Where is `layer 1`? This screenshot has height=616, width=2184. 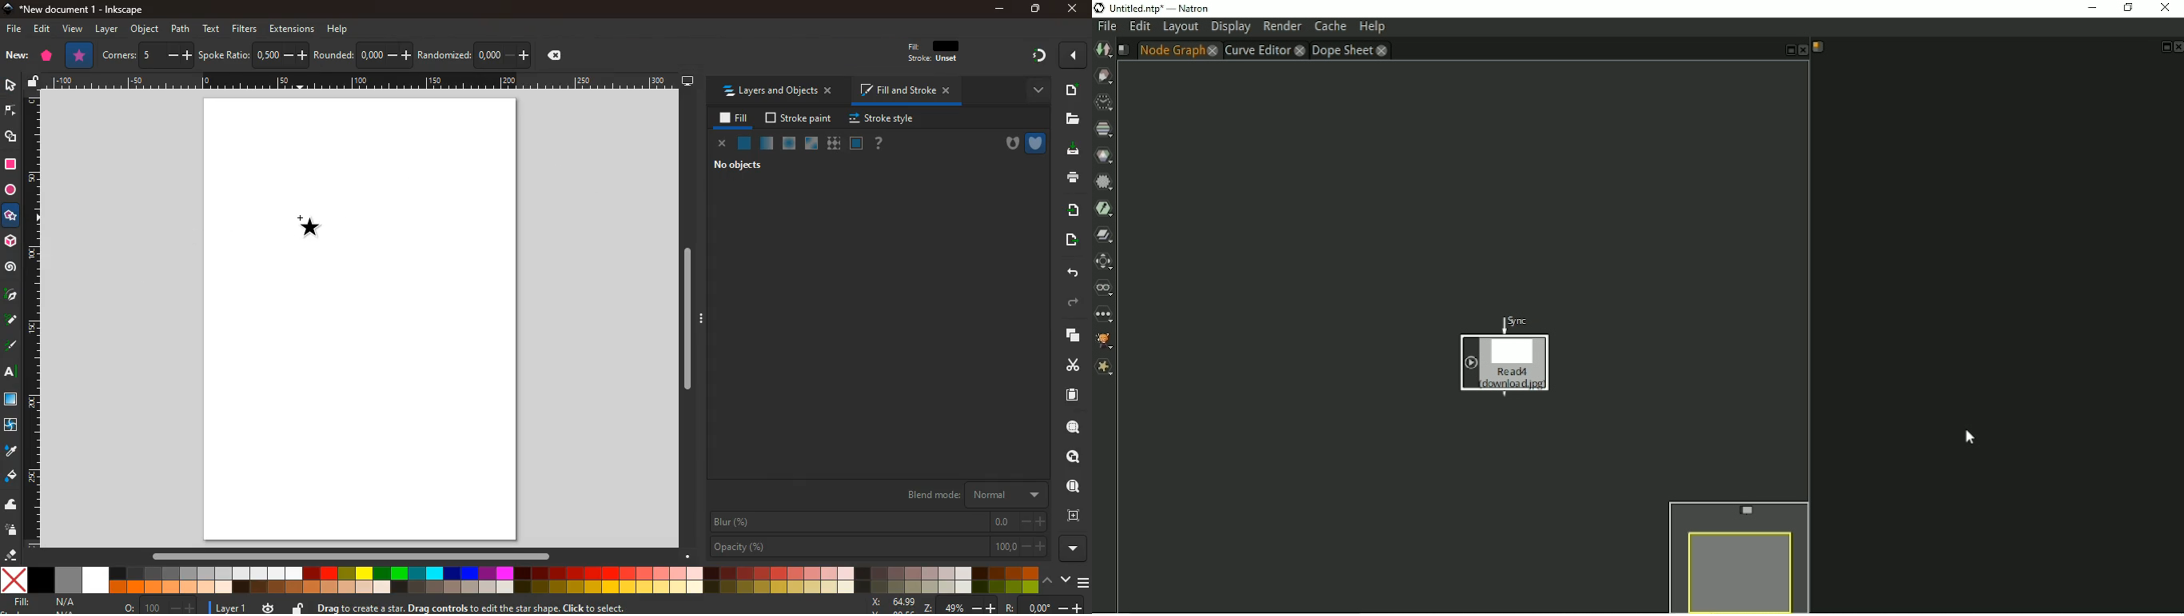
layer 1 is located at coordinates (234, 608).